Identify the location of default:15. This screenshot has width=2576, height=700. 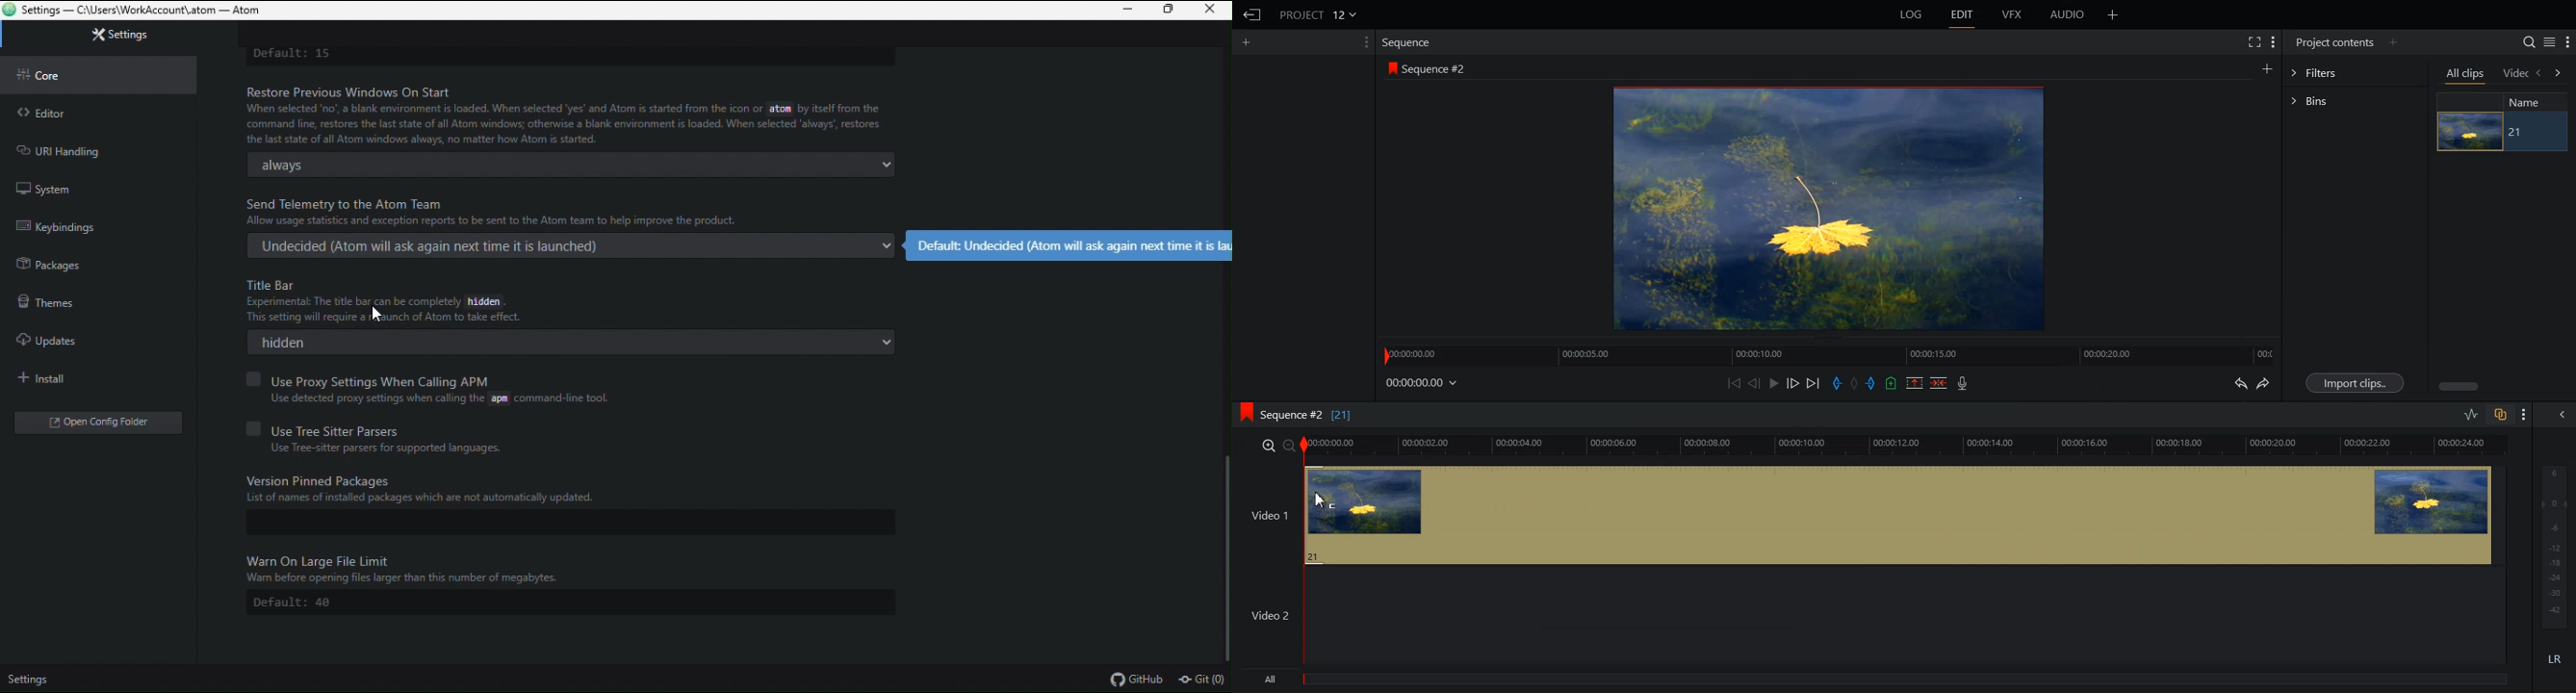
(296, 51).